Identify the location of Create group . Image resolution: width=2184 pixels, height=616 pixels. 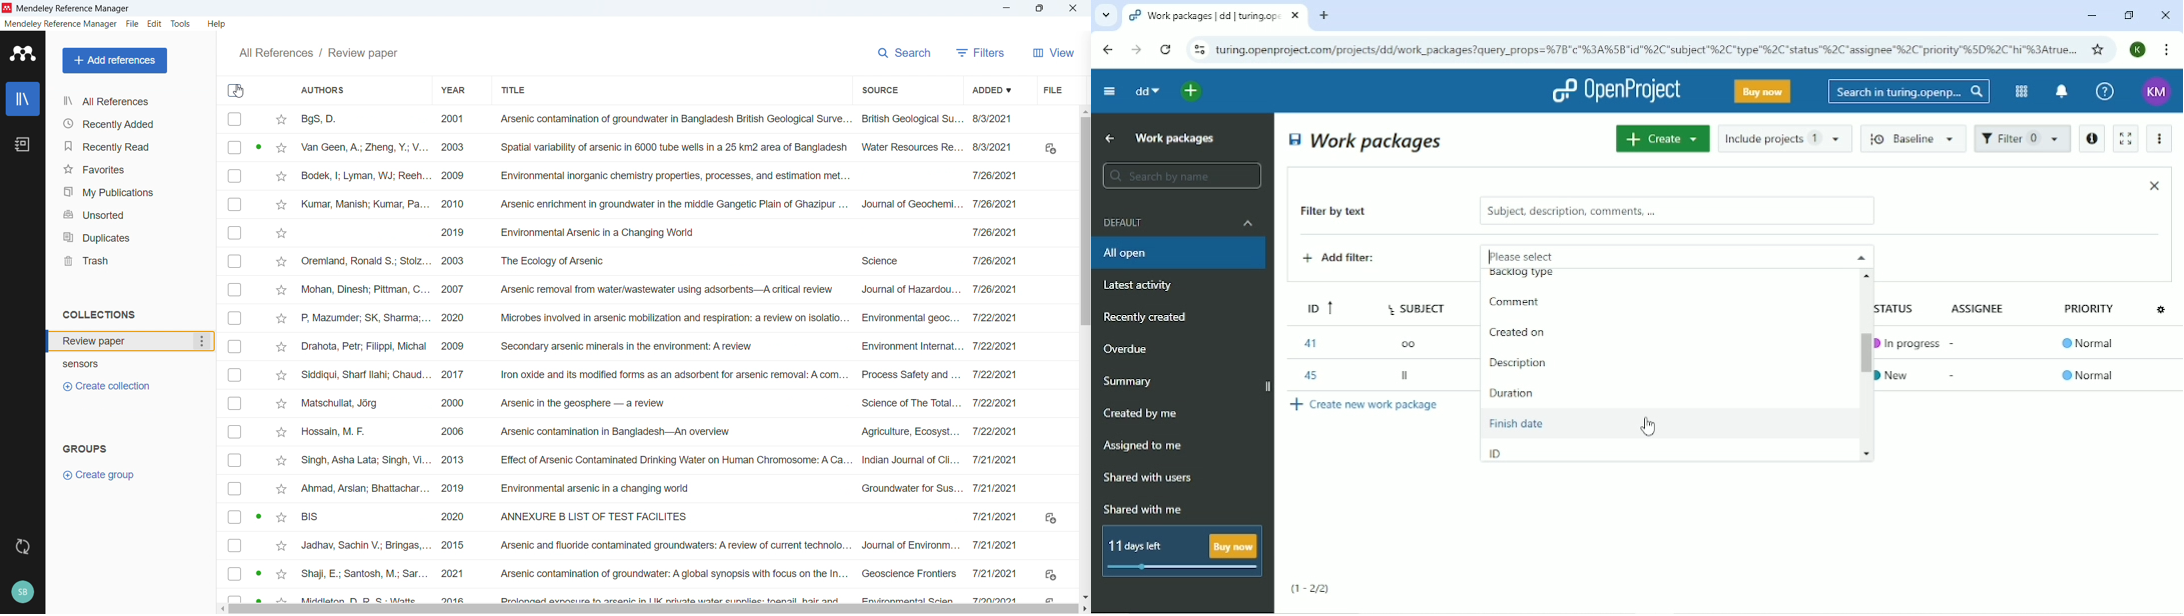
(98, 474).